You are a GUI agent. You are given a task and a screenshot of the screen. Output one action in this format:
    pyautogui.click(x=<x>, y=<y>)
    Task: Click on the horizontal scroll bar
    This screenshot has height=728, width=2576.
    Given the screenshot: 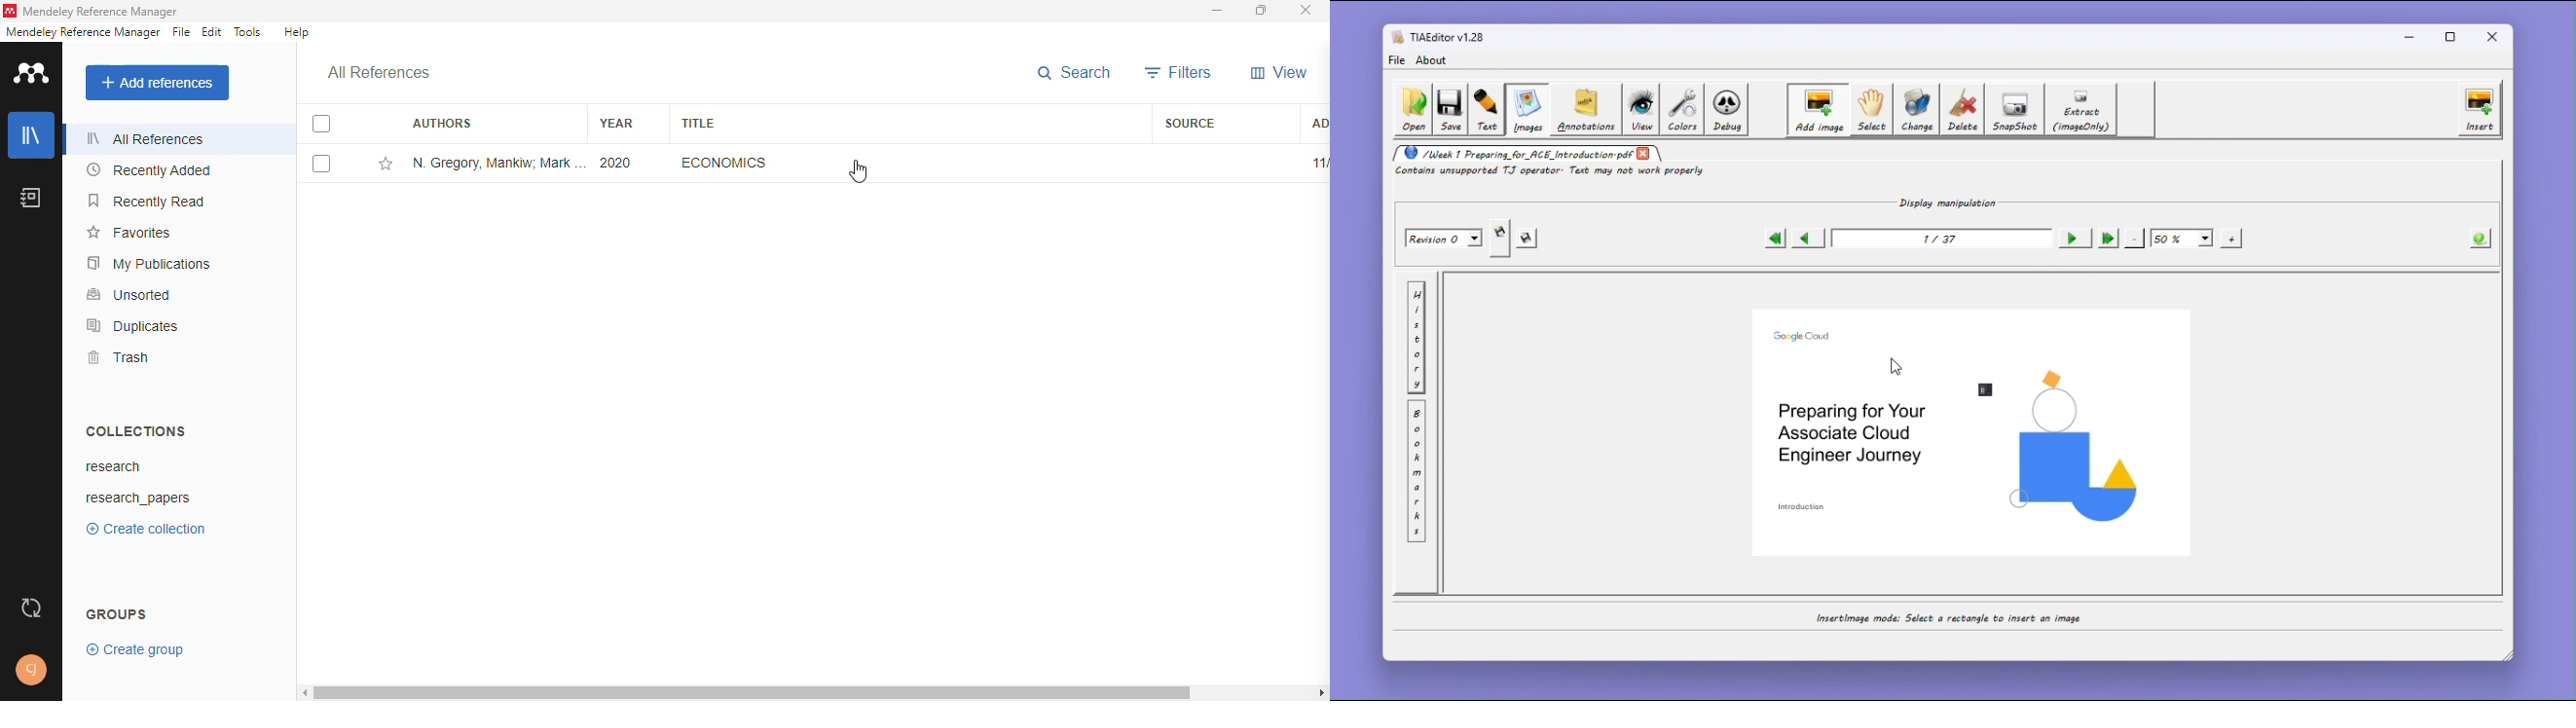 What is the action you would take?
    pyautogui.click(x=812, y=693)
    